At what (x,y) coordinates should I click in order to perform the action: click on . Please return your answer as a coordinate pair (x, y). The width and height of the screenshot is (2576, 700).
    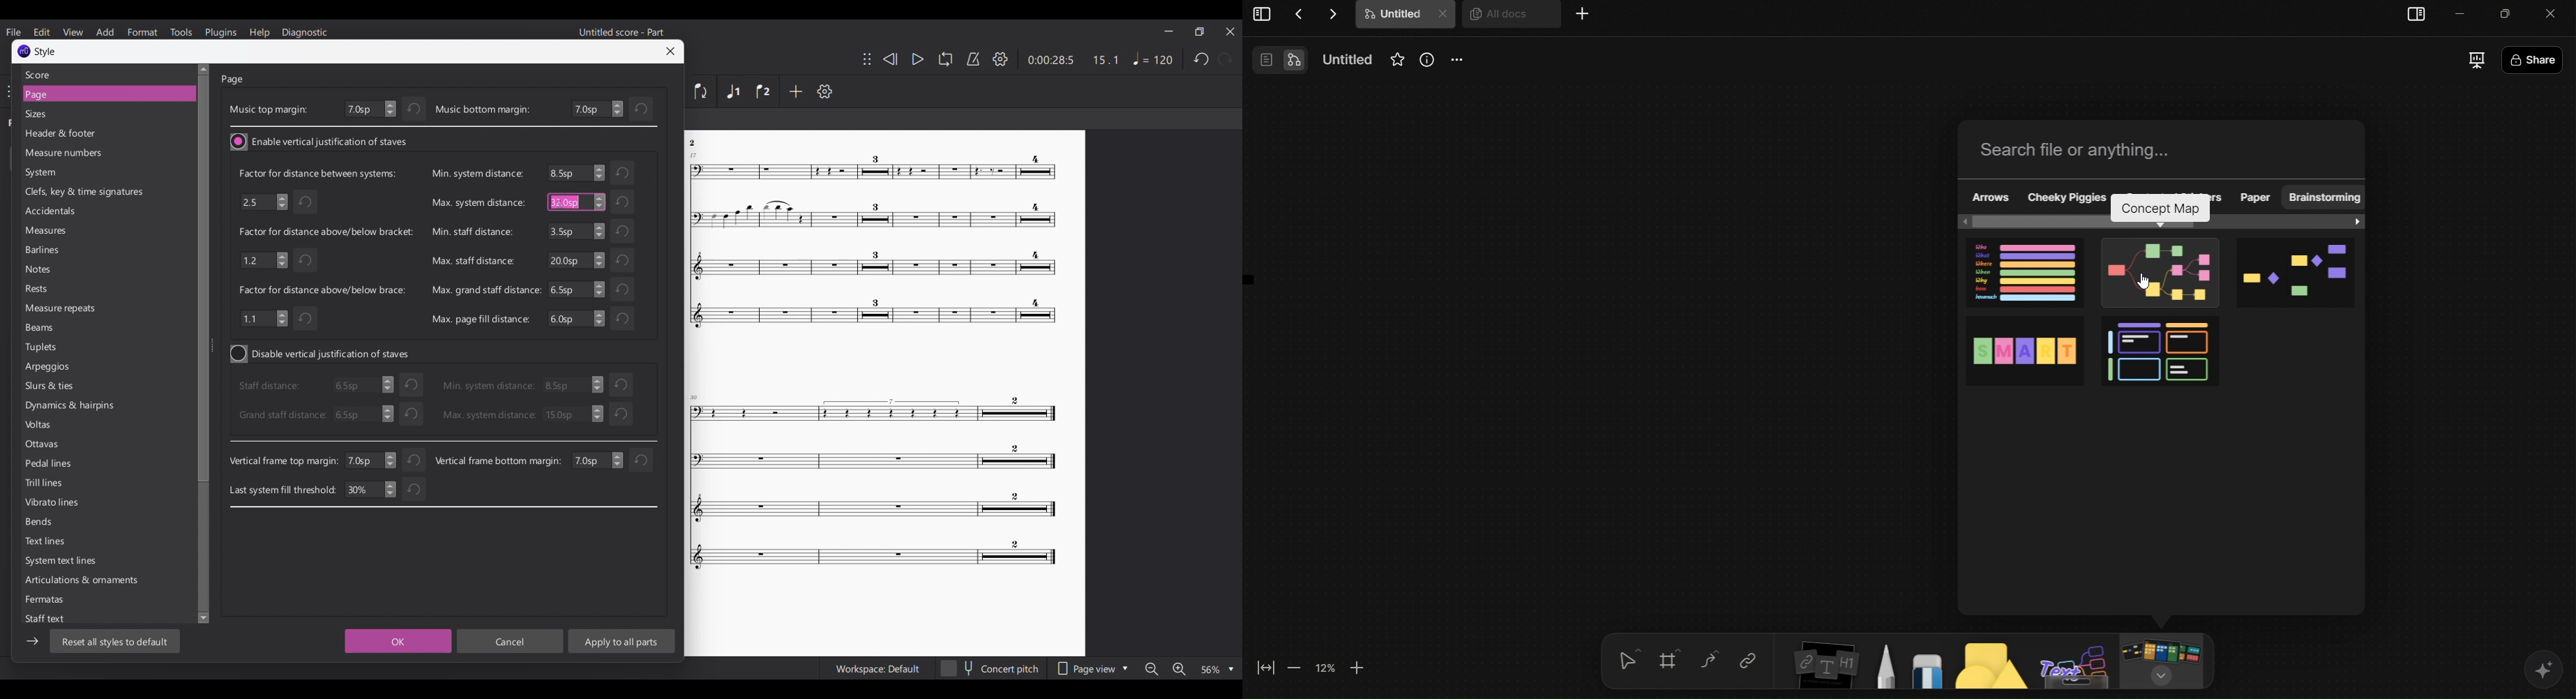
    Looking at the image, I should click on (872, 487).